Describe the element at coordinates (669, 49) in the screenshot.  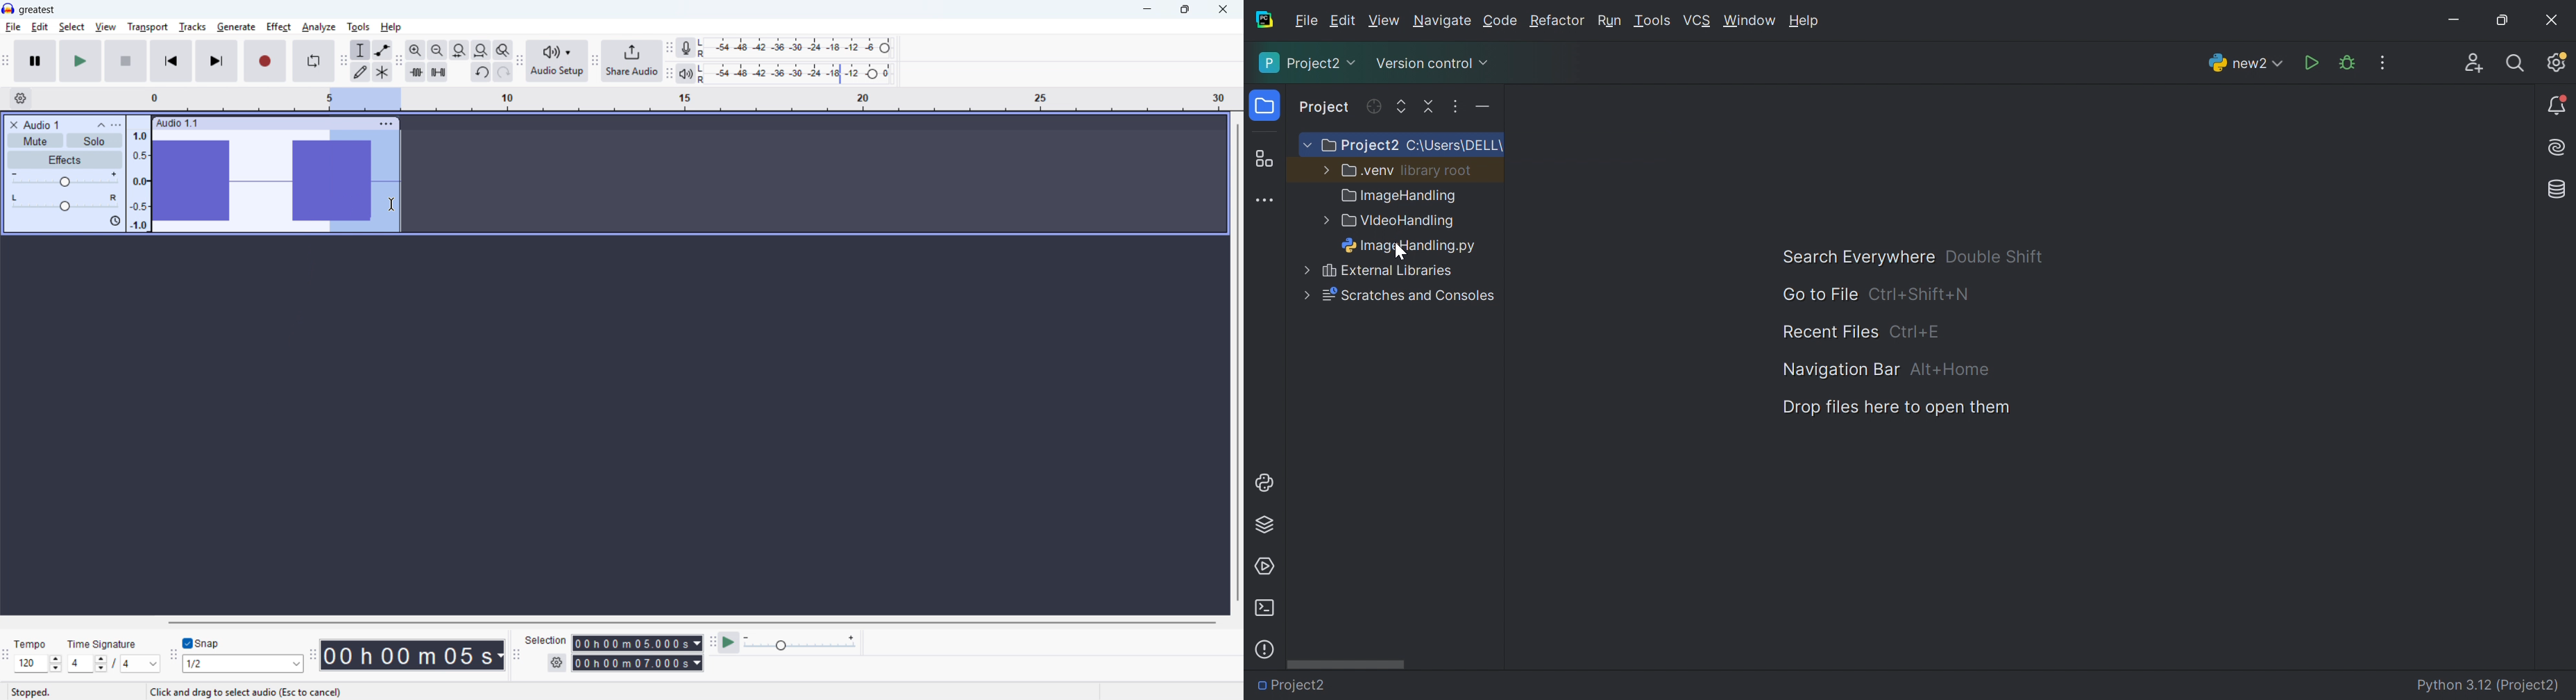
I see `Recording metre toolbar ` at that location.